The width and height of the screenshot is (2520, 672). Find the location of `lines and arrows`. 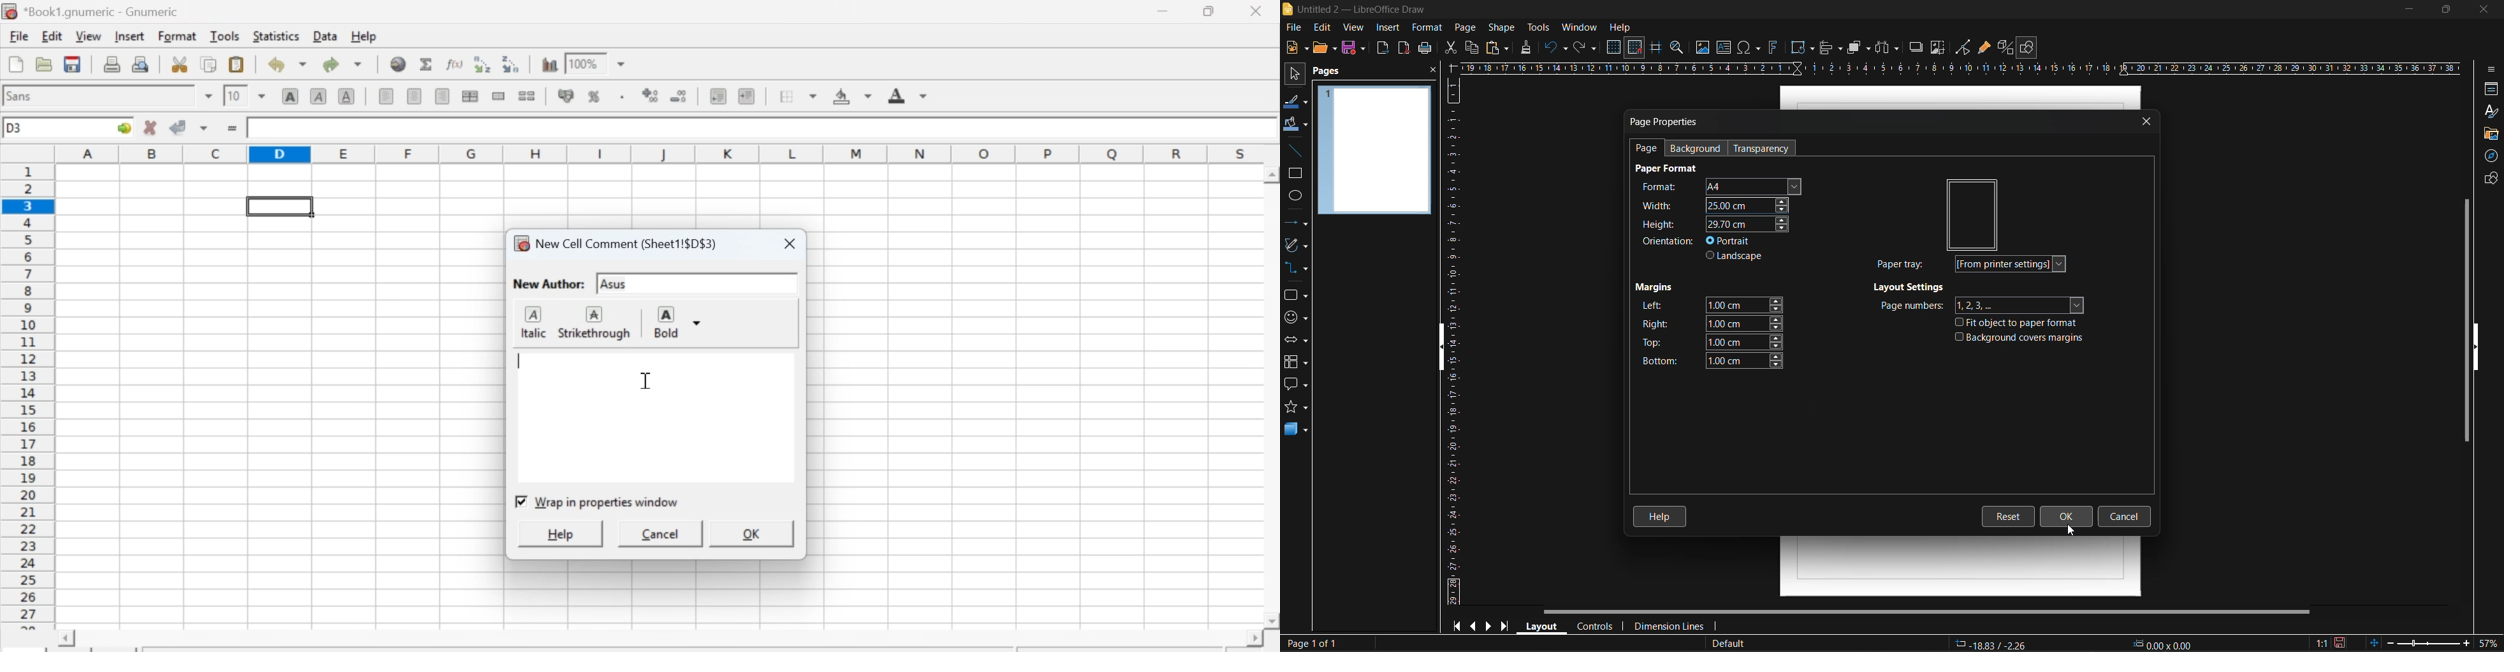

lines and arrows is located at coordinates (1296, 224).